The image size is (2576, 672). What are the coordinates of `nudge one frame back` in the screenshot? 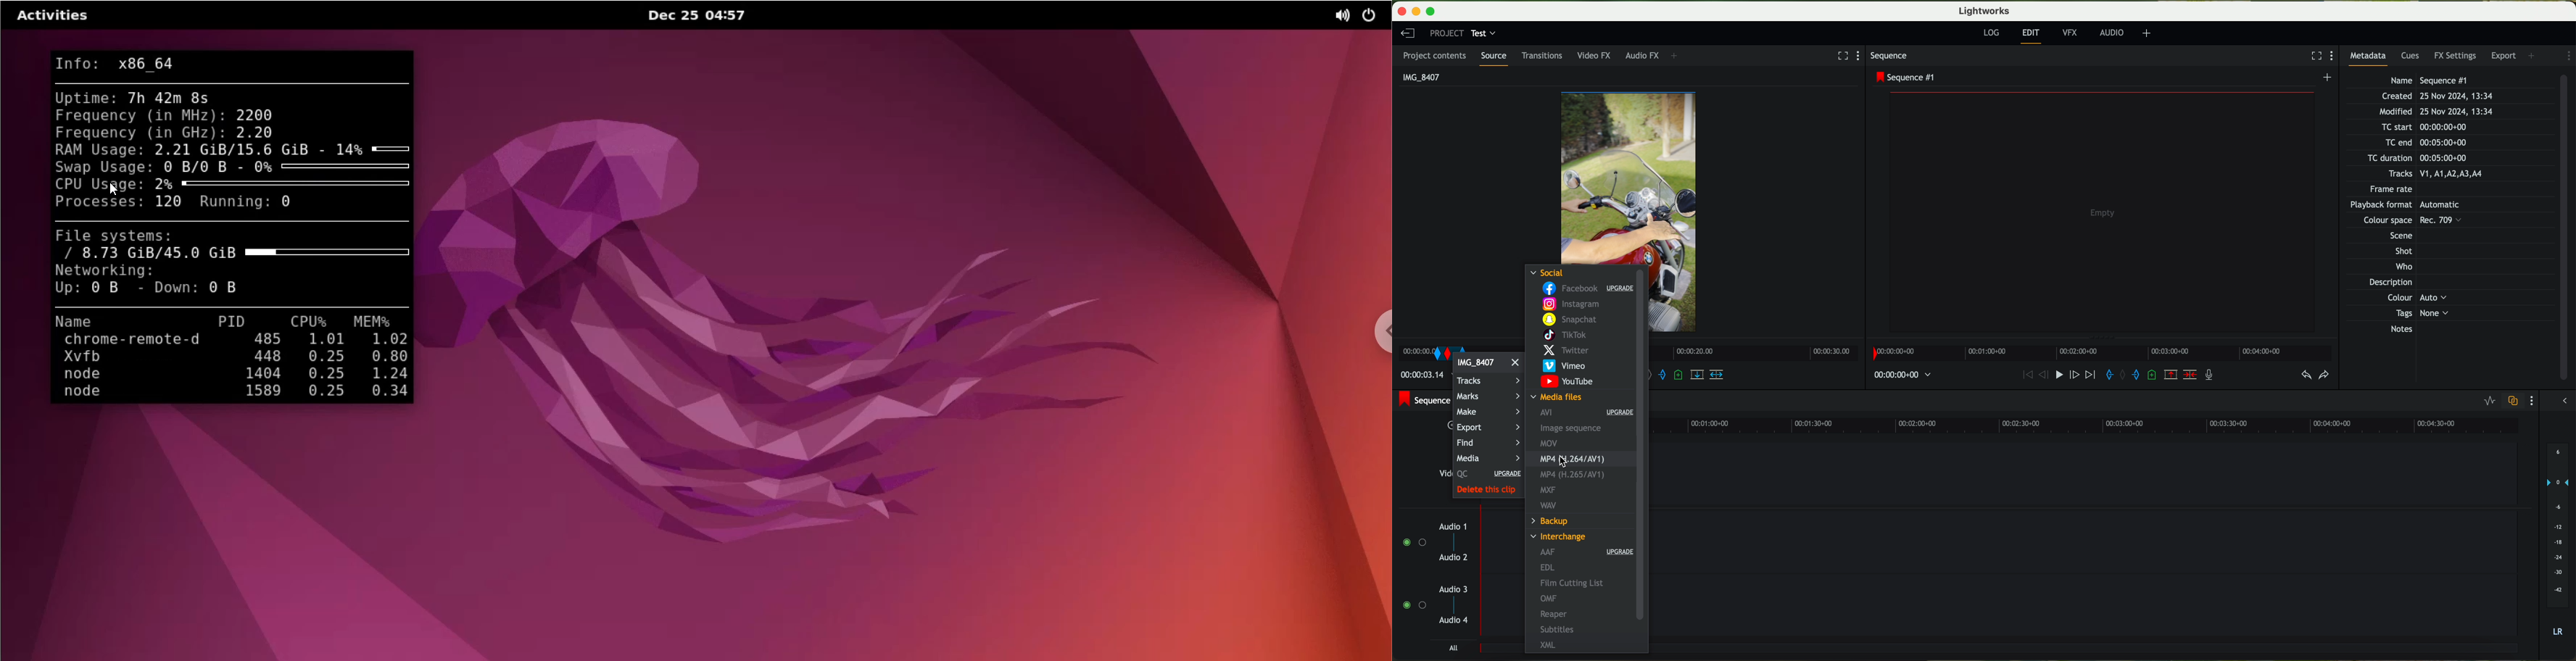 It's located at (2038, 377).